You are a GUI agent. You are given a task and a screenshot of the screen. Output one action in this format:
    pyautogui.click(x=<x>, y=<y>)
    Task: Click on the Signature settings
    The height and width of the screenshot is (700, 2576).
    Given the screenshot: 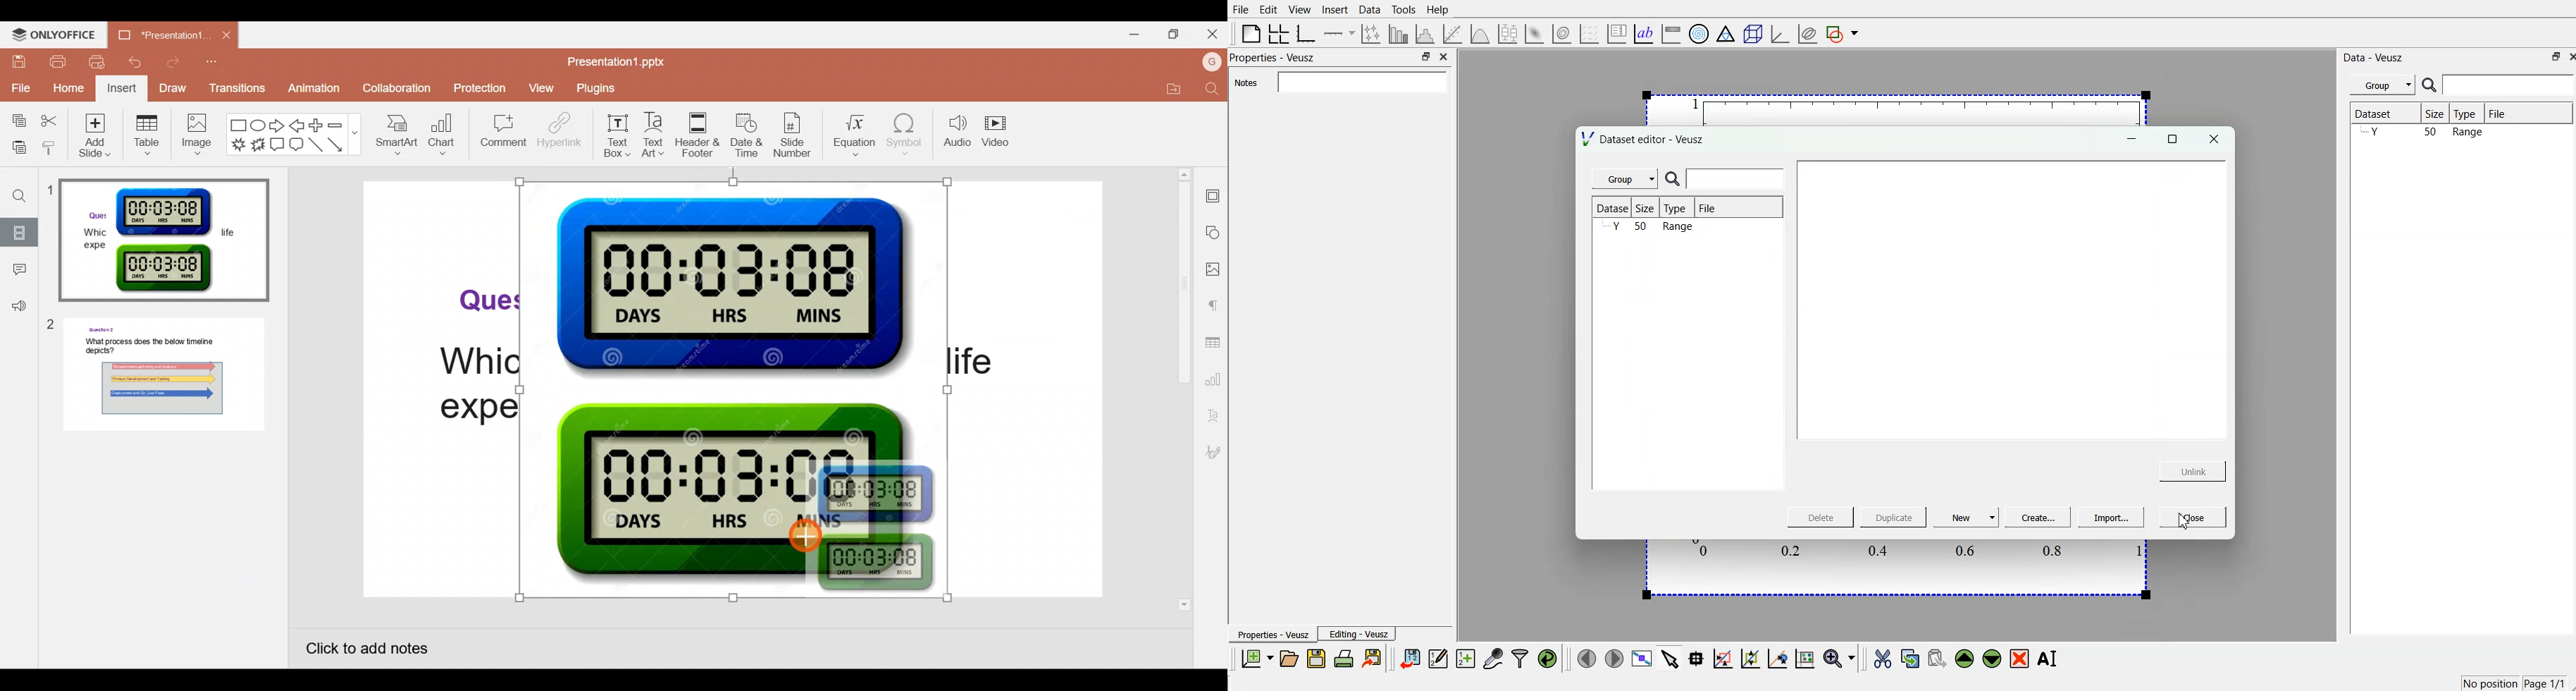 What is the action you would take?
    pyautogui.click(x=1213, y=452)
    